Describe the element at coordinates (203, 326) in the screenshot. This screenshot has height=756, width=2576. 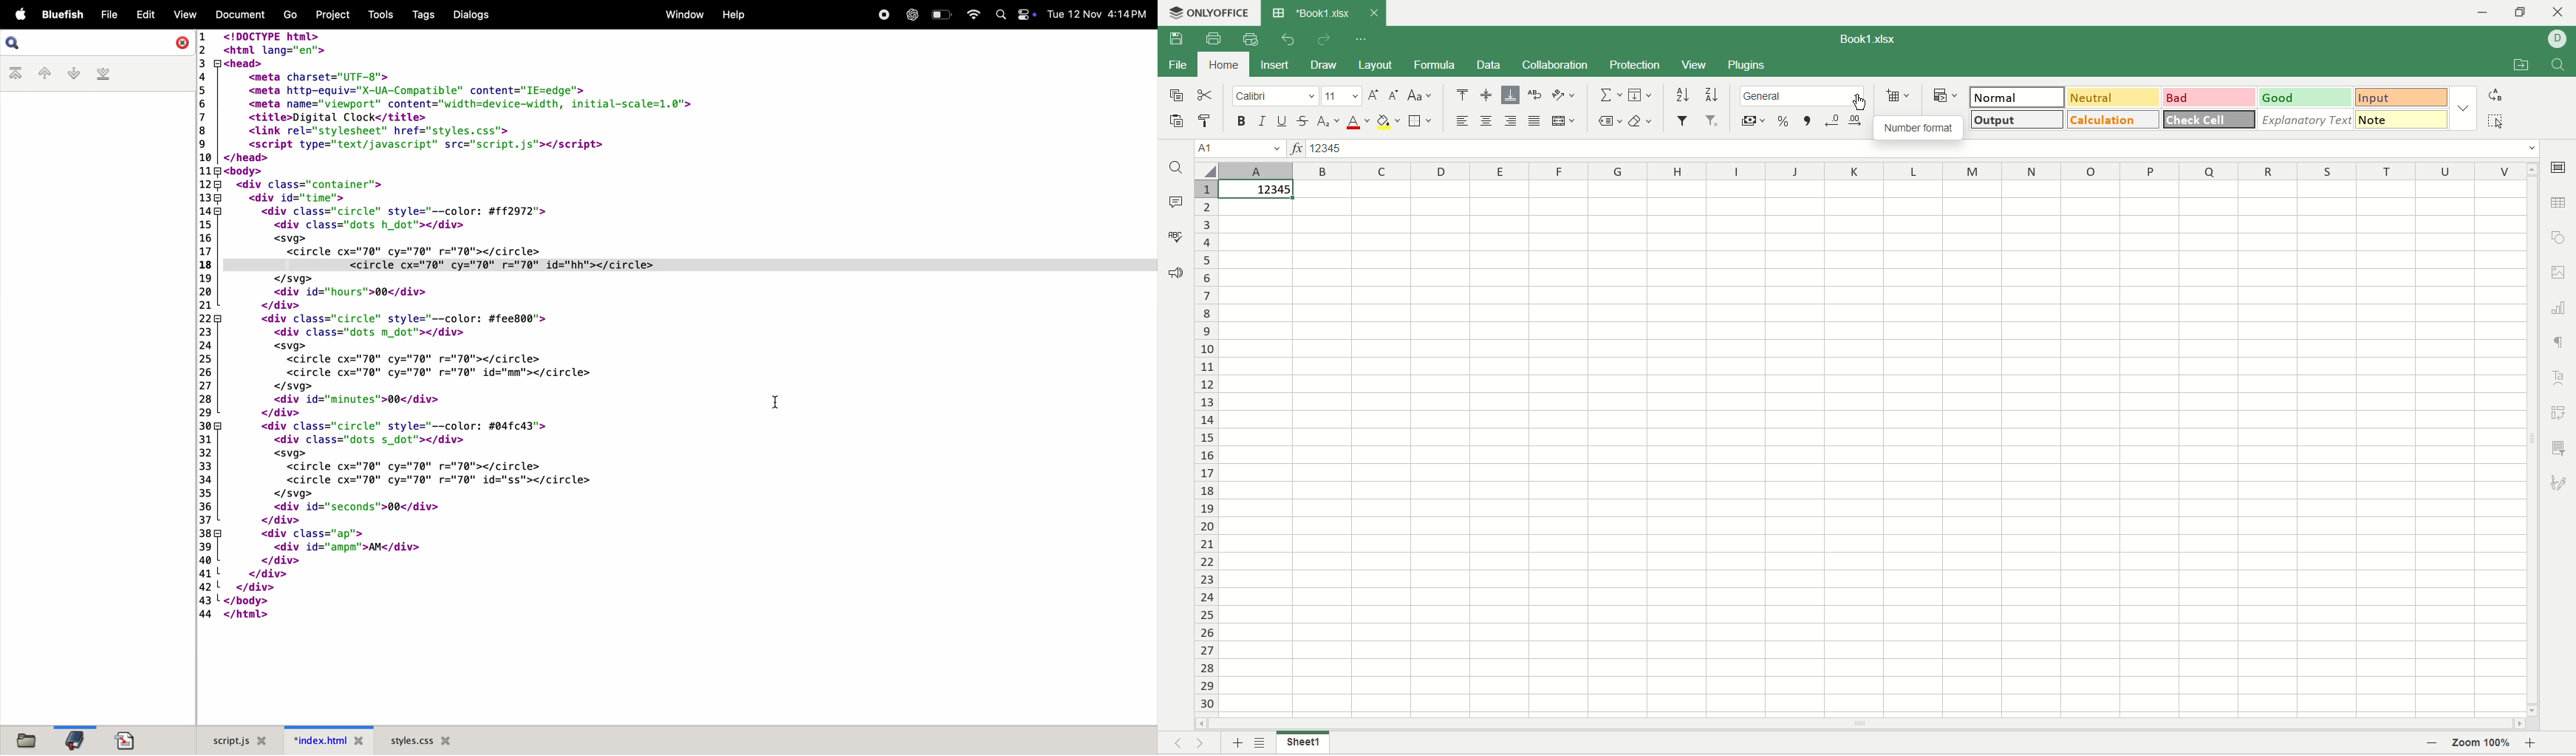
I see `line number` at that location.